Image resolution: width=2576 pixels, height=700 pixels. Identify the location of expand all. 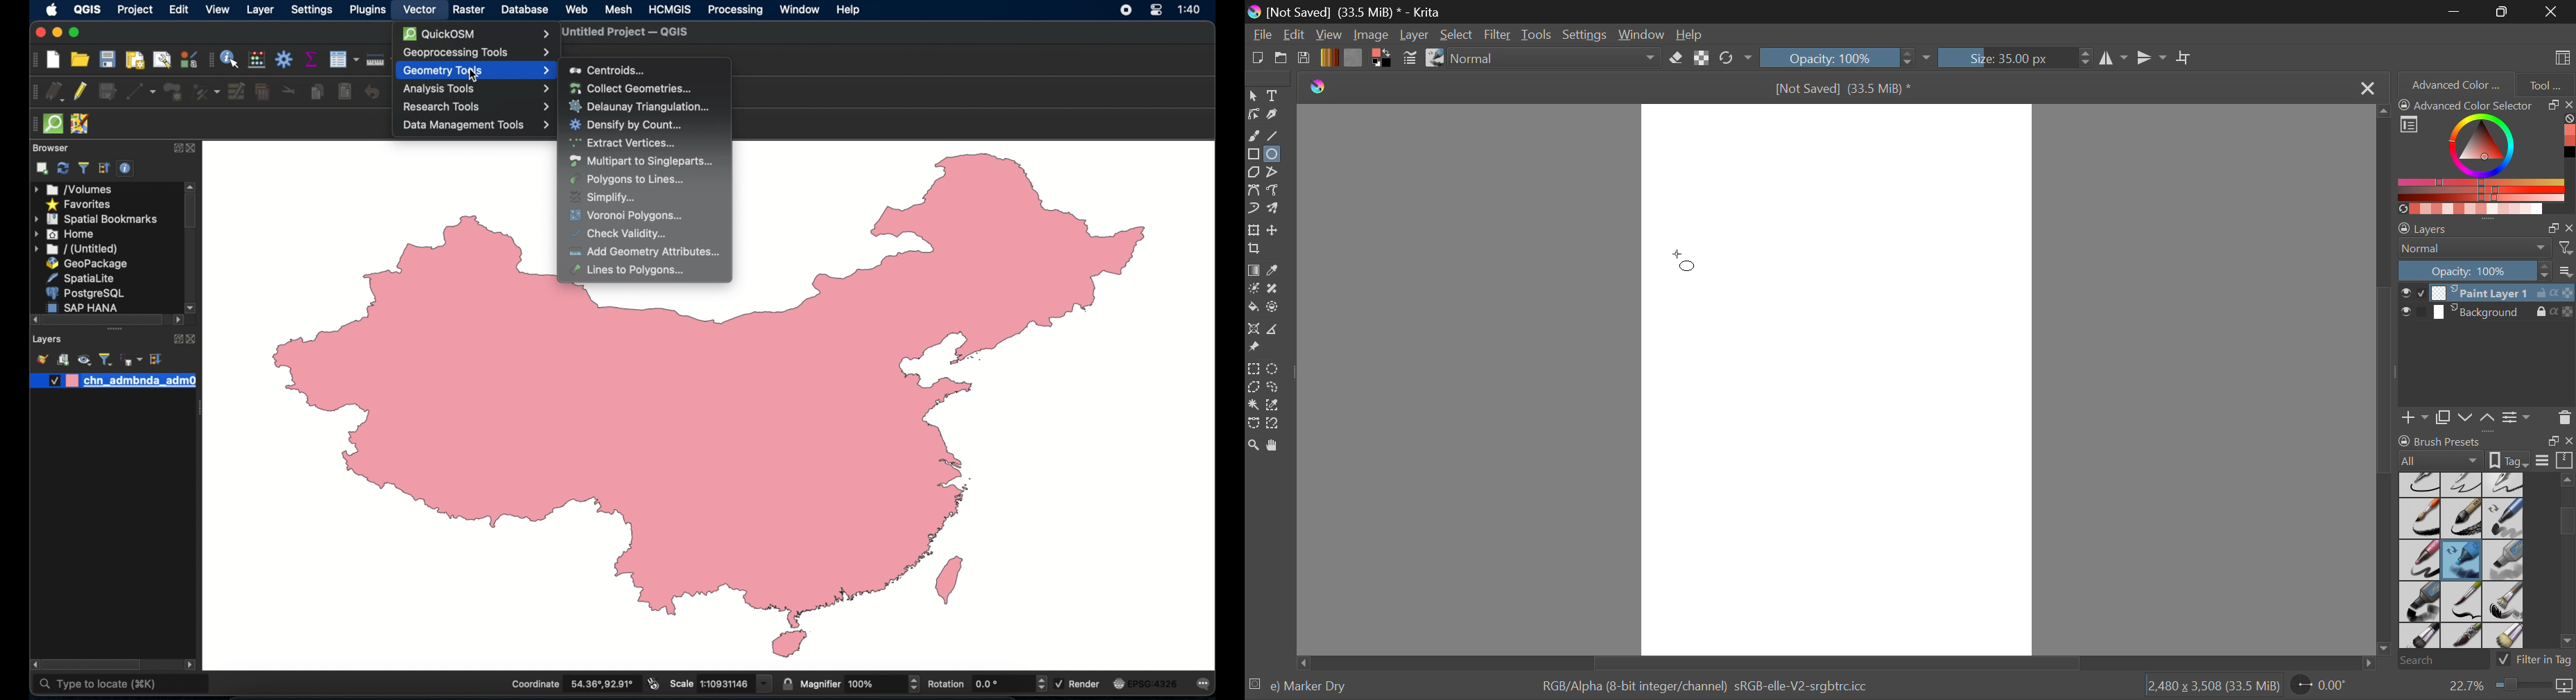
(157, 359).